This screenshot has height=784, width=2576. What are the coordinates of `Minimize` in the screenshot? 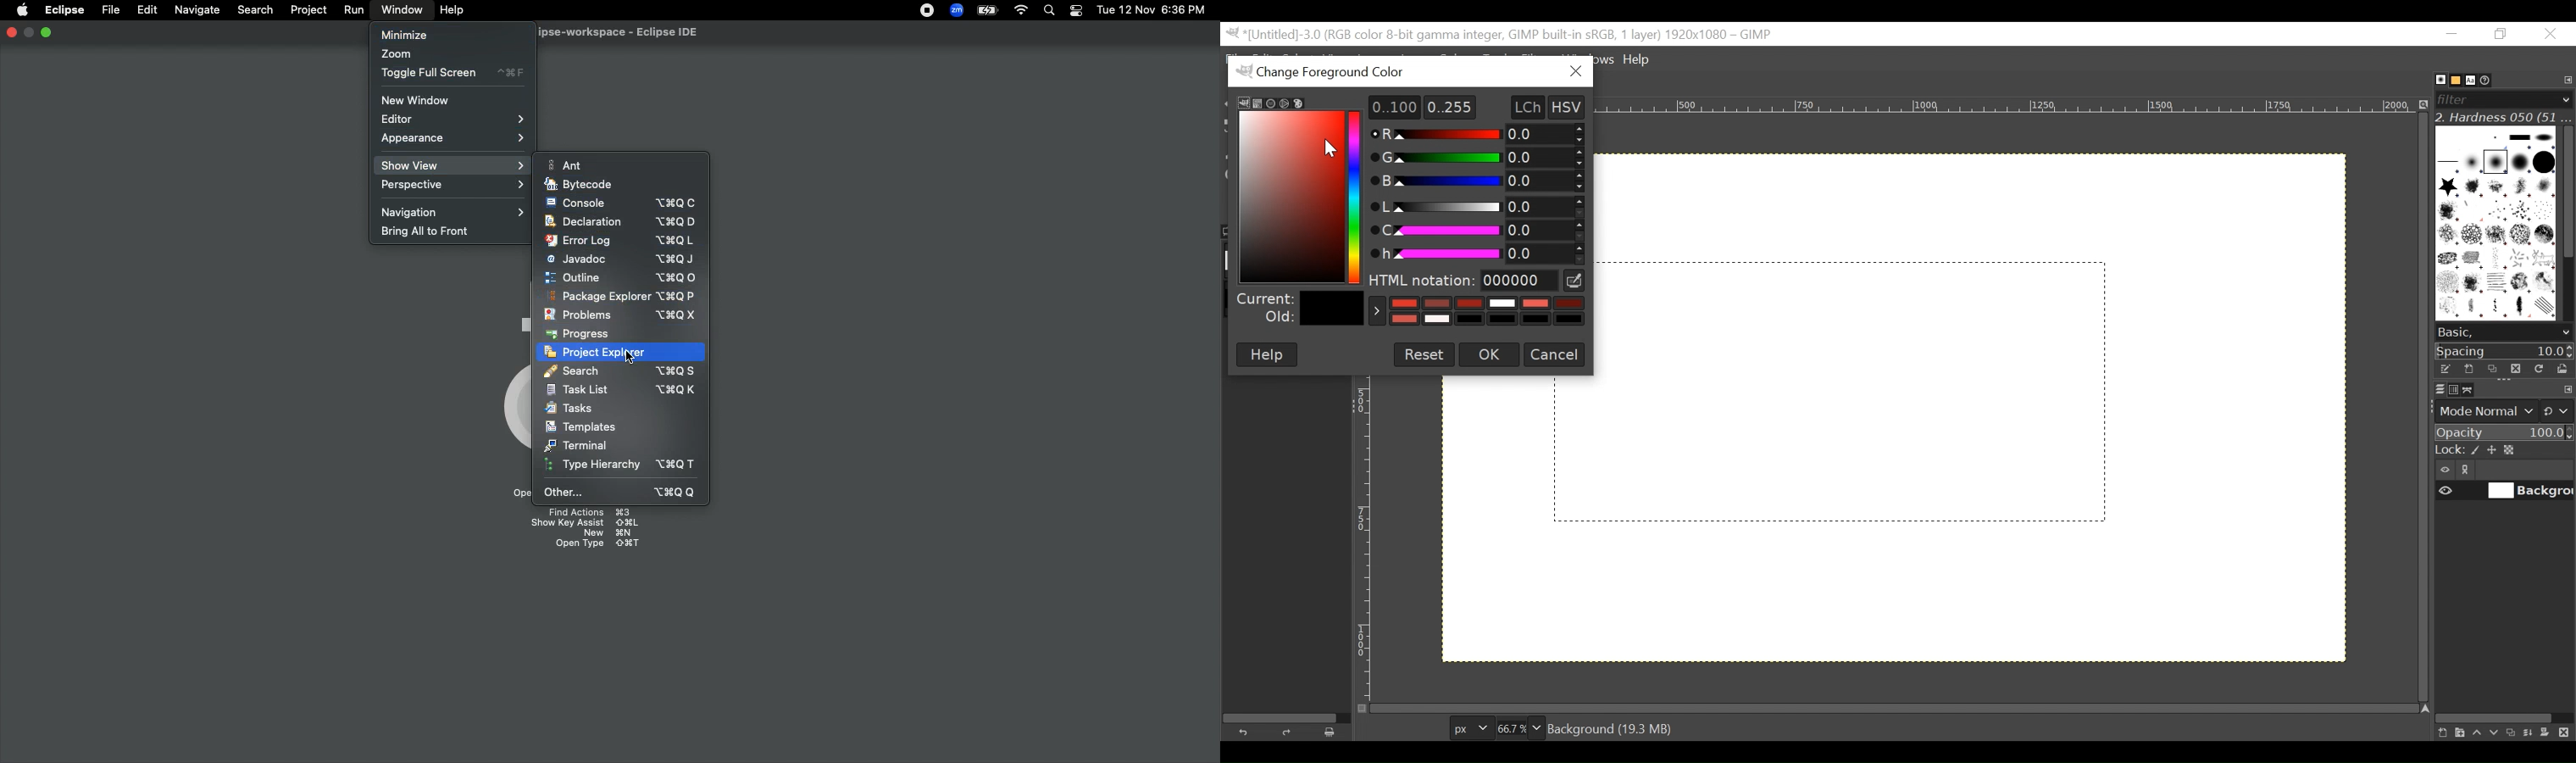 It's located at (2452, 33).